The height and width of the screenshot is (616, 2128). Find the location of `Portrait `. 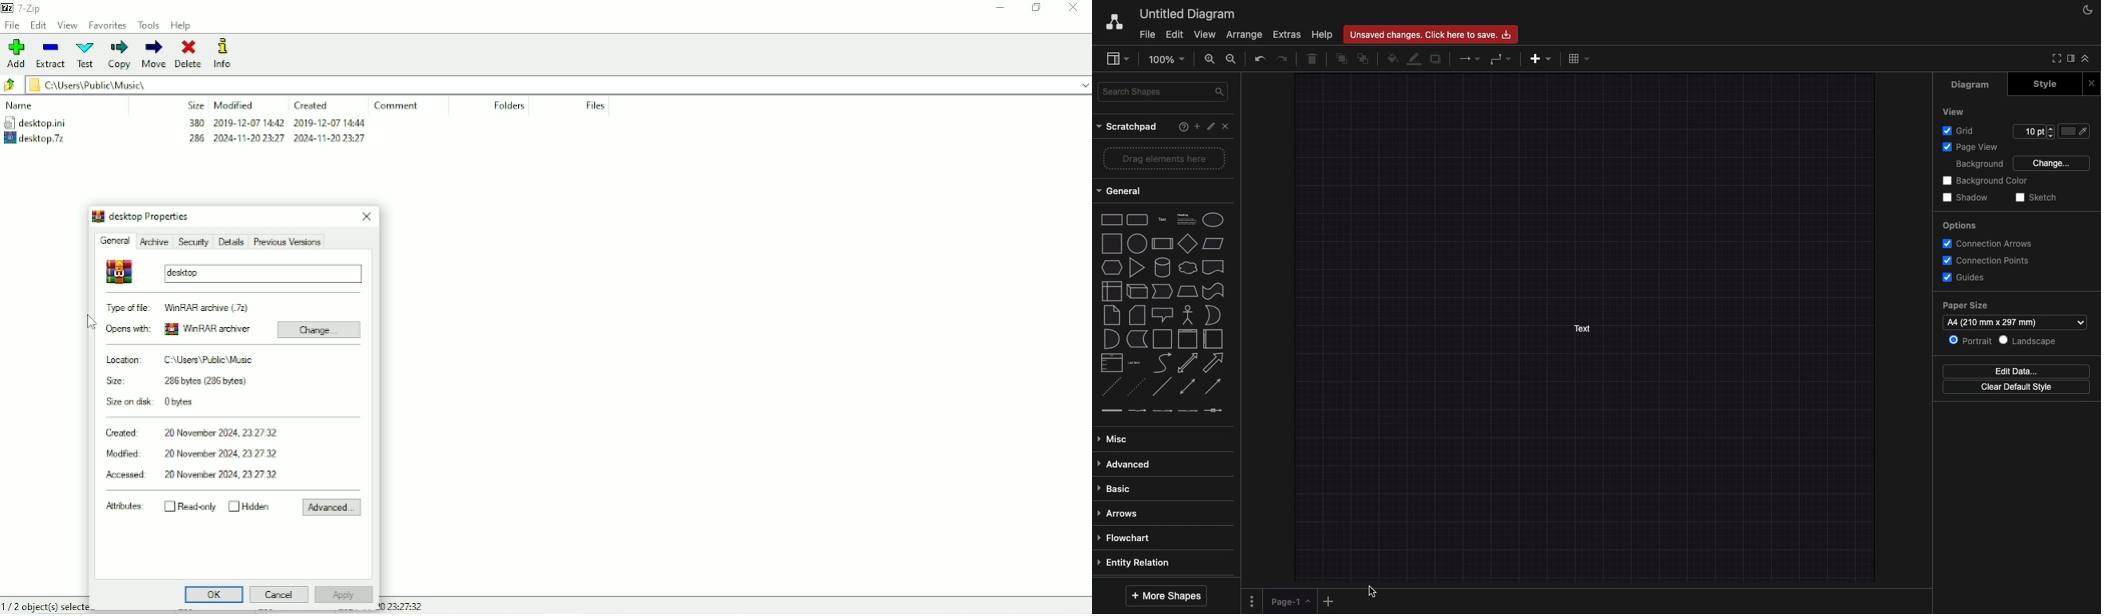

Portrait  is located at coordinates (1973, 341).